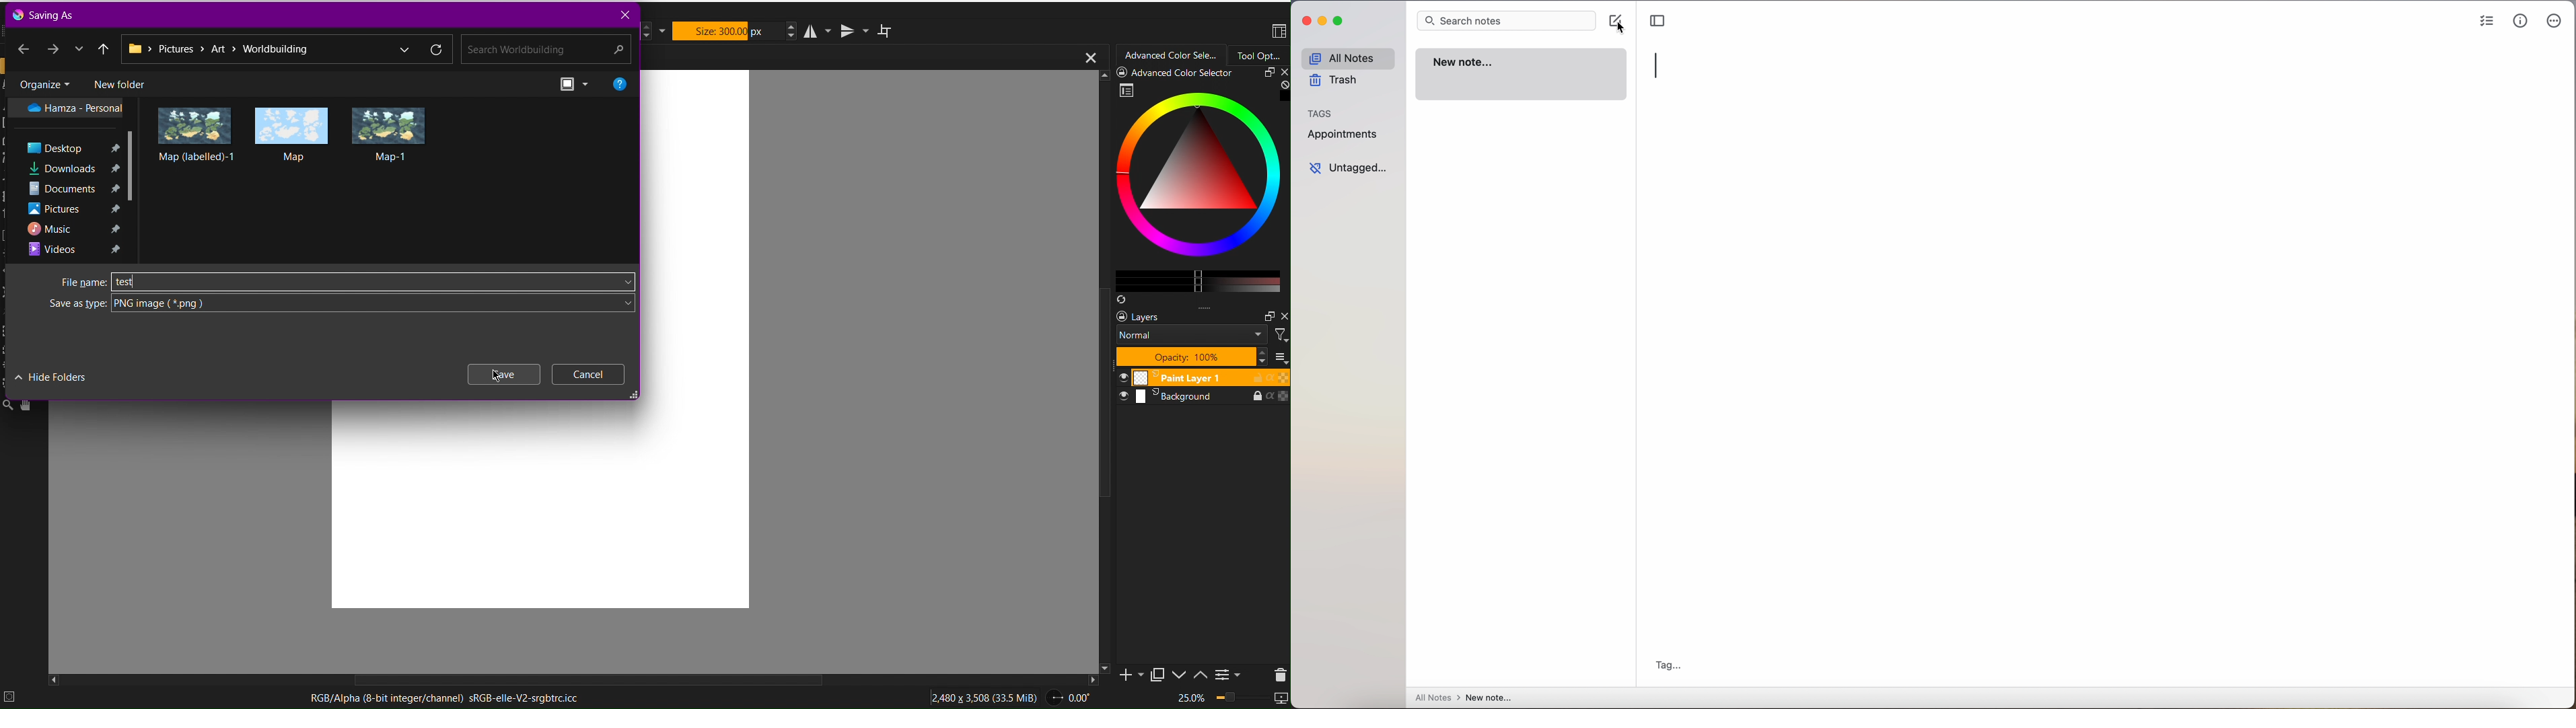  Describe the element at coordinates (46, 14) in the screenshot. I see `Saving As` at that location.